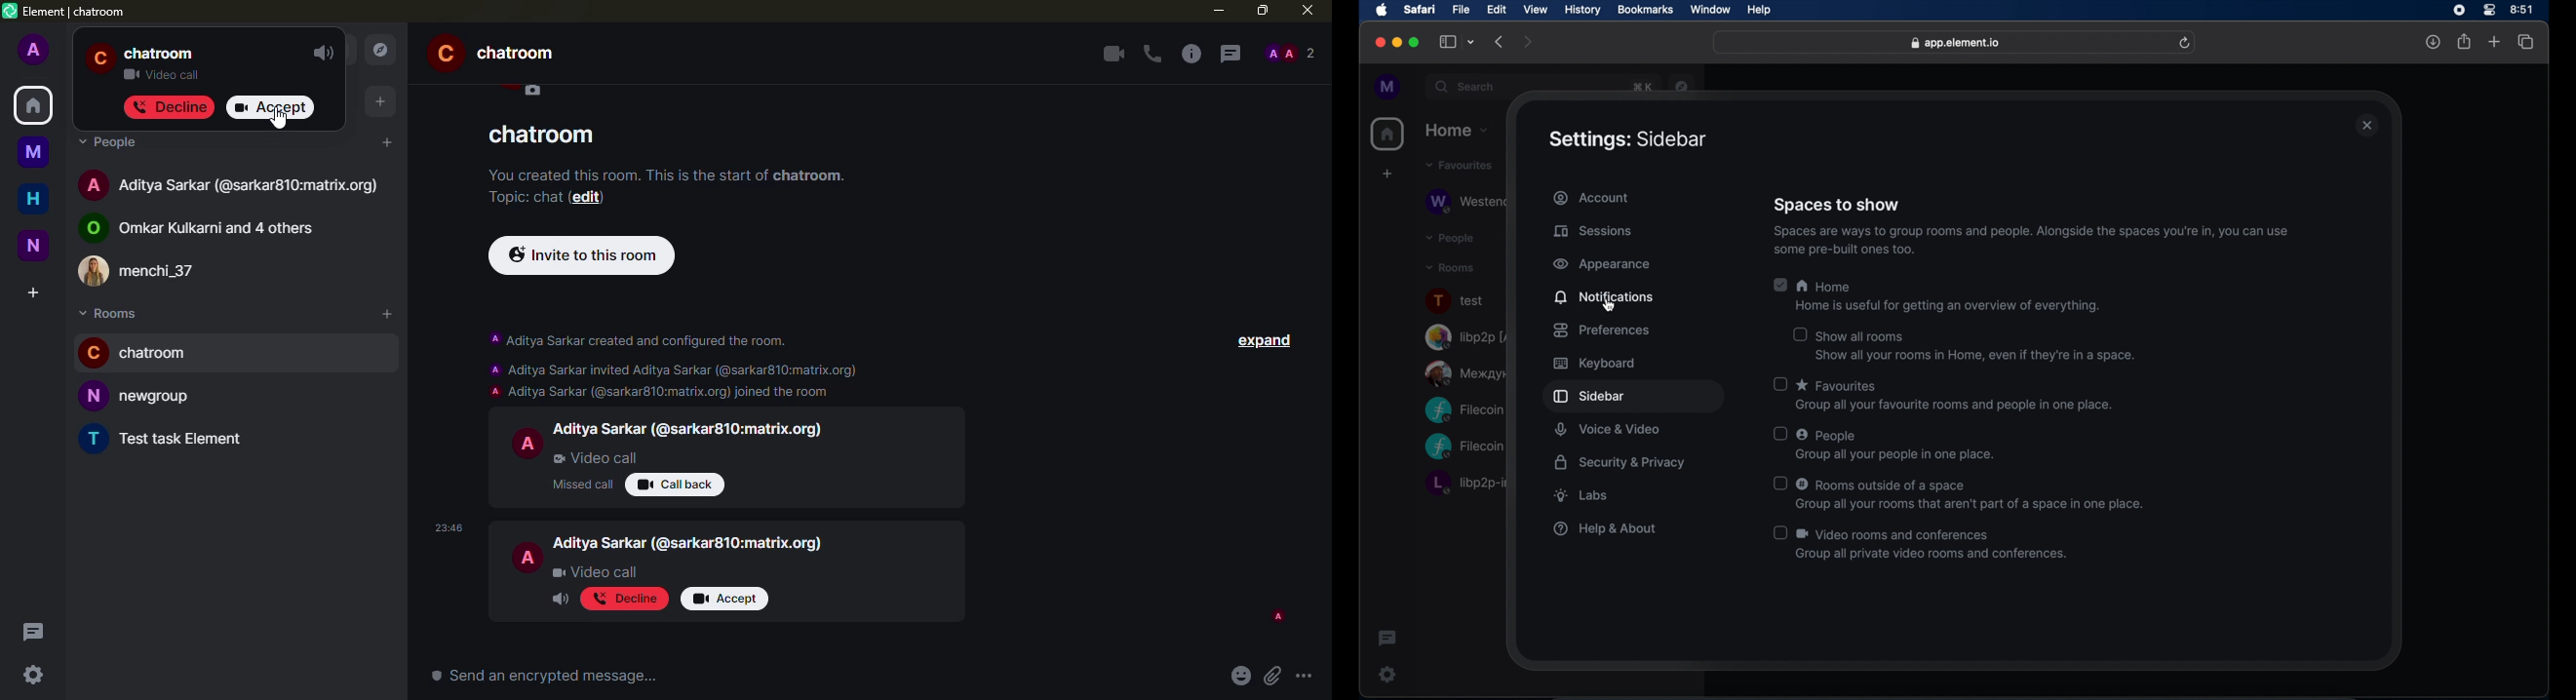  What do you see at coordinates (1955, 43) in the screenshot?
I see `web address- app.elements.io` at bounding box center [1955, 43].